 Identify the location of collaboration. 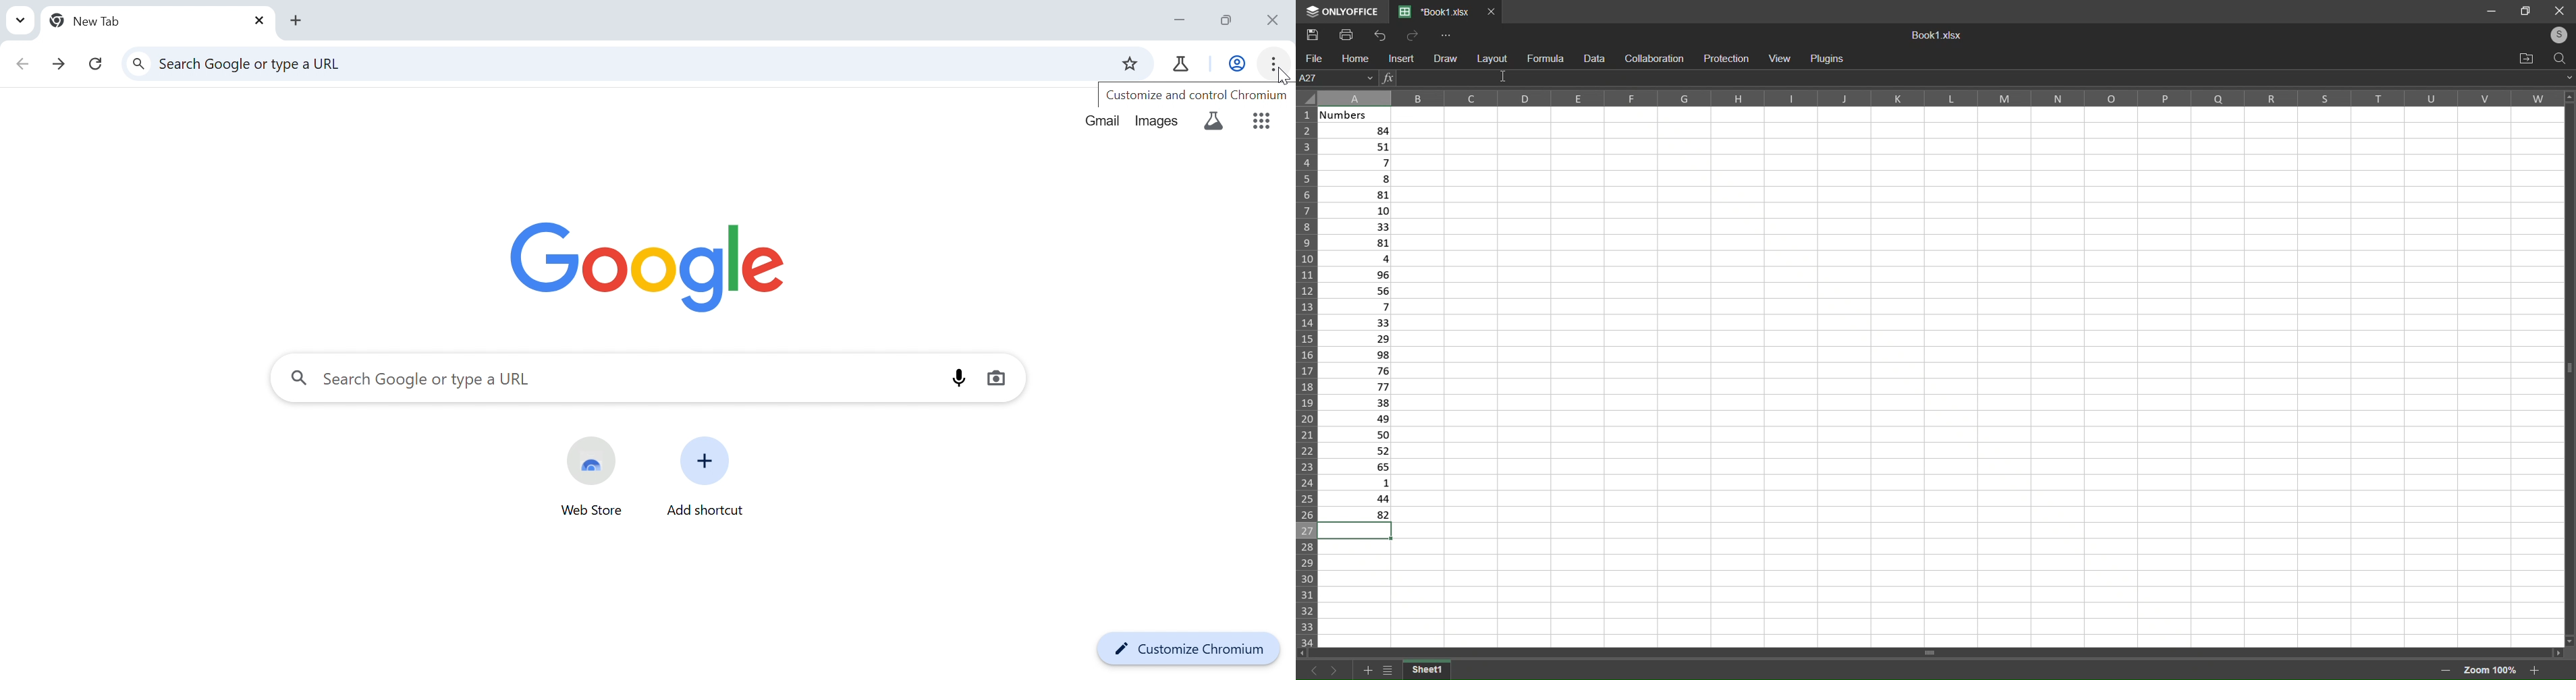
(1656, 59).